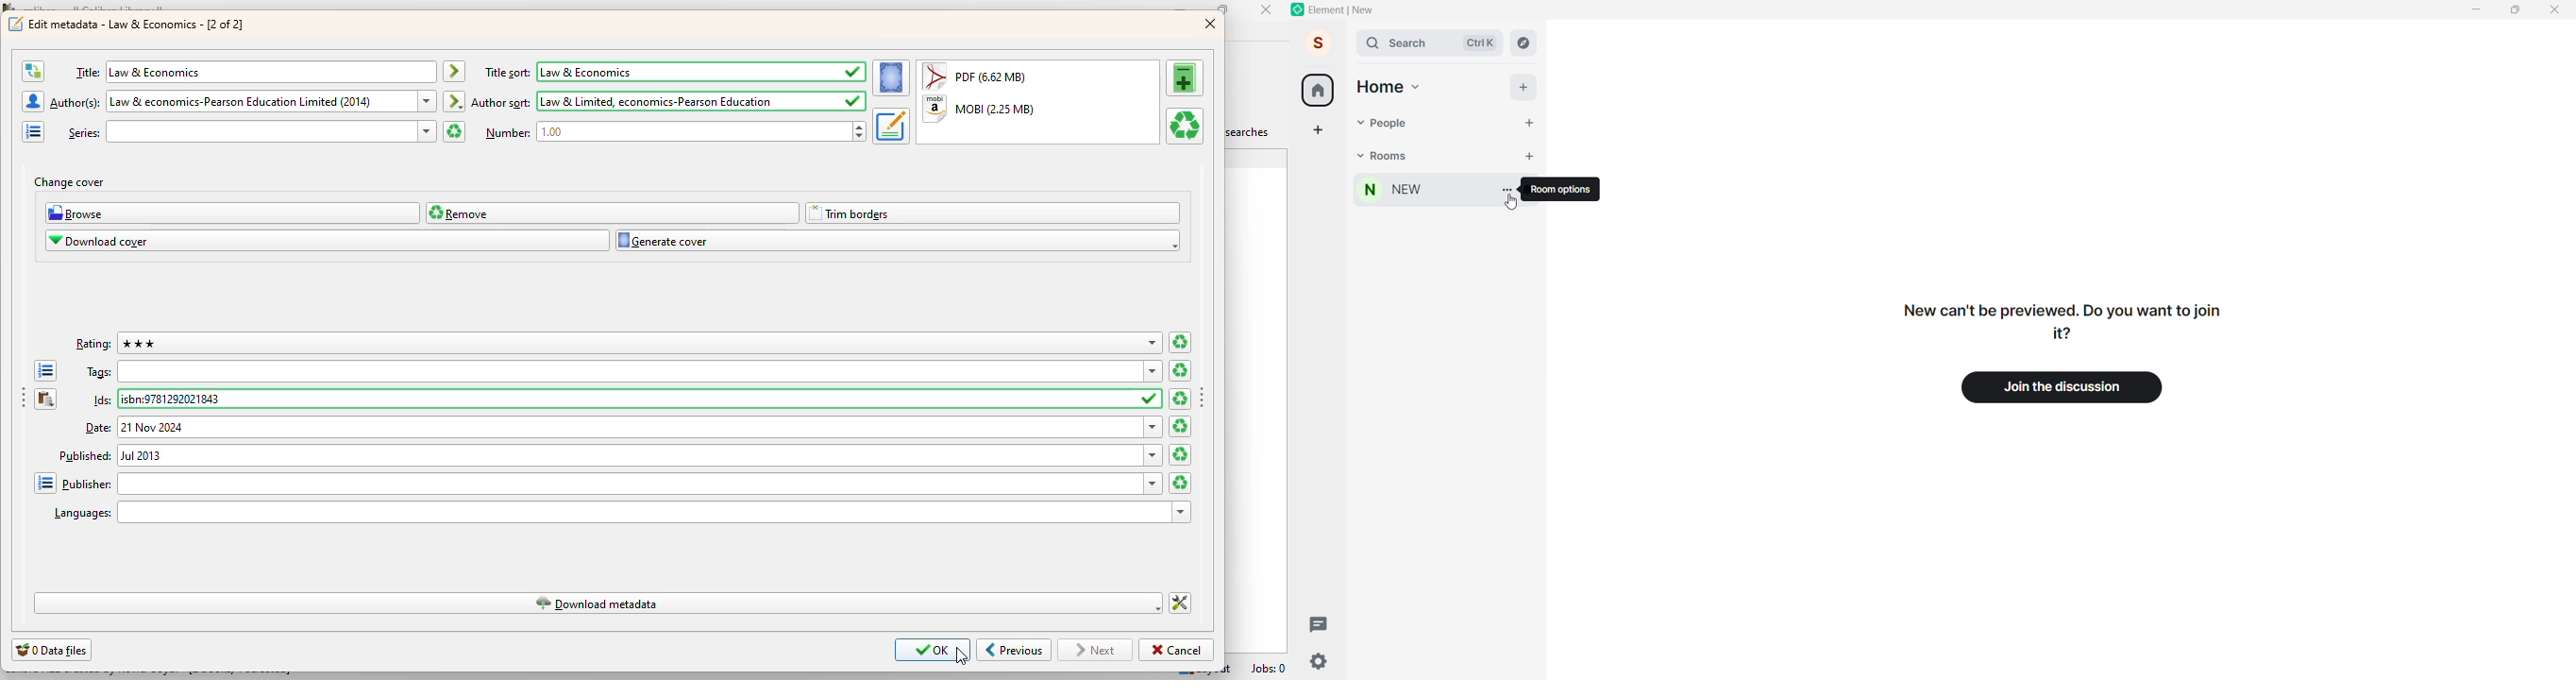 This screenshot has height=700, width=2576. Describe the element at coordinates (15, 25) in the screenshot. I see `logo` at that location.